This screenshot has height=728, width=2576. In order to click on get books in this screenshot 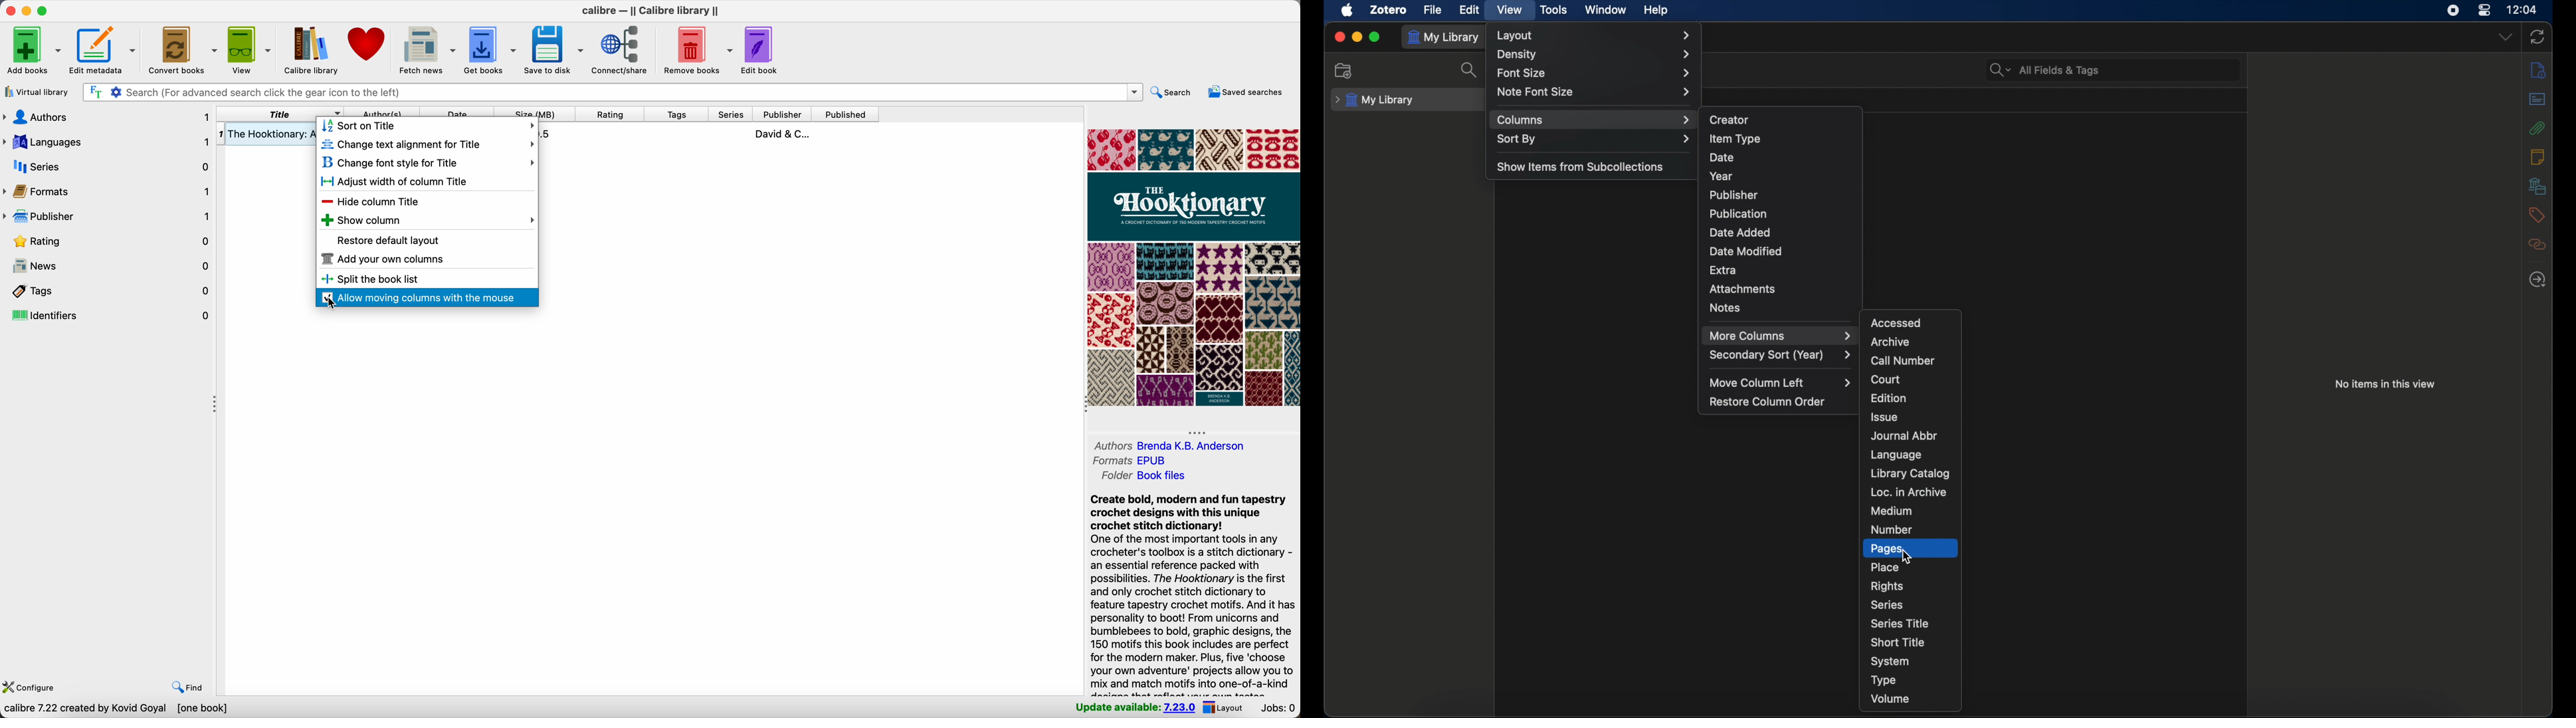, I will do `click(490, 48)`.